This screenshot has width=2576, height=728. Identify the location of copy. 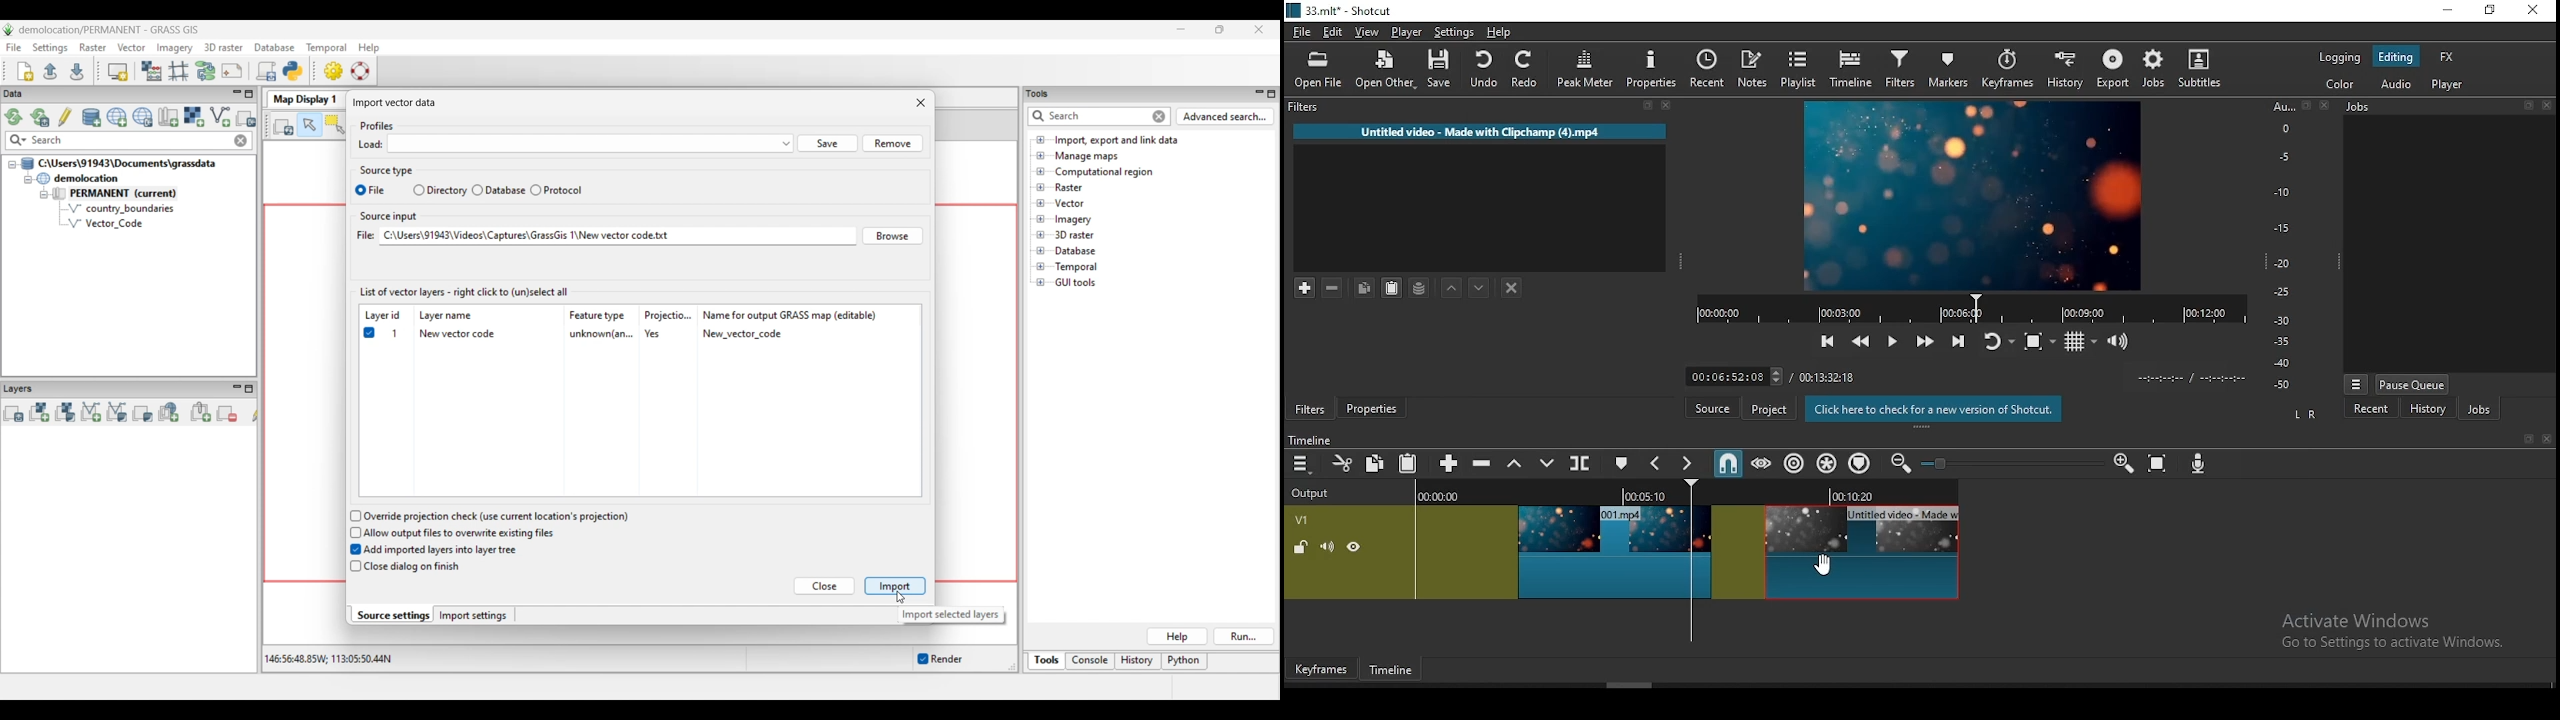
(1375, 465).